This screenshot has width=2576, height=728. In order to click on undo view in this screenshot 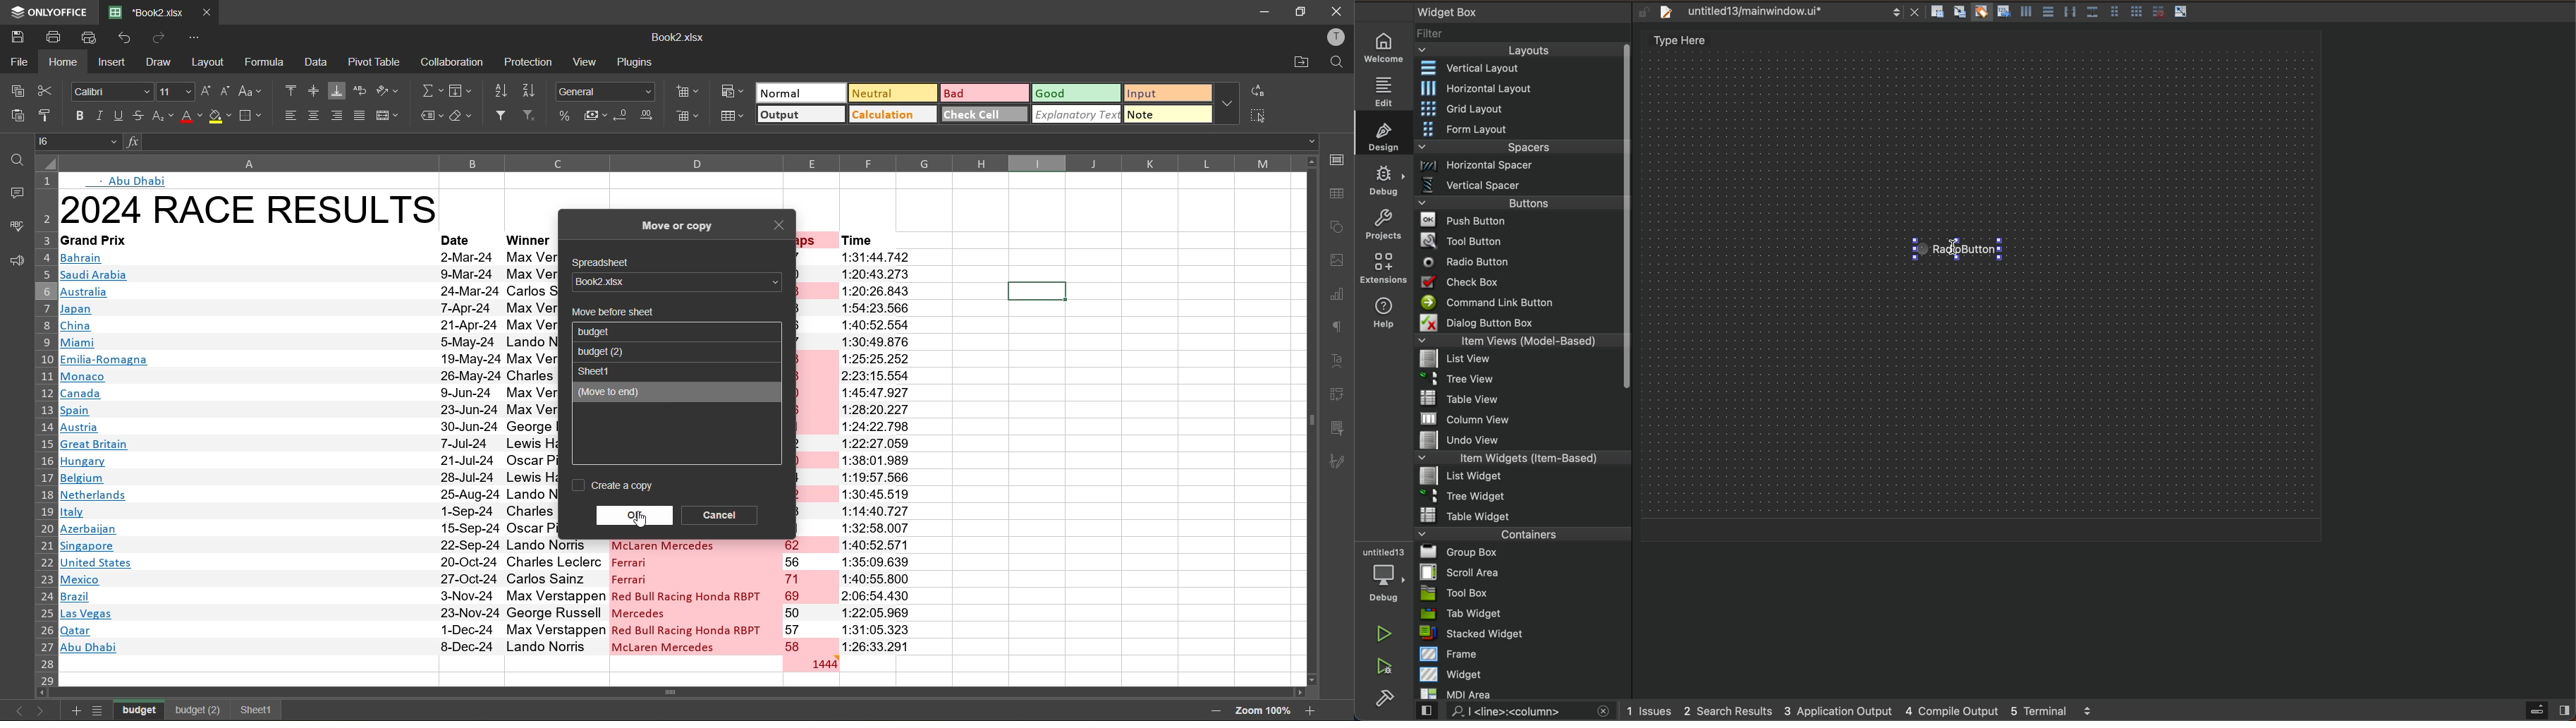, I will do `click(1523, 440)`.